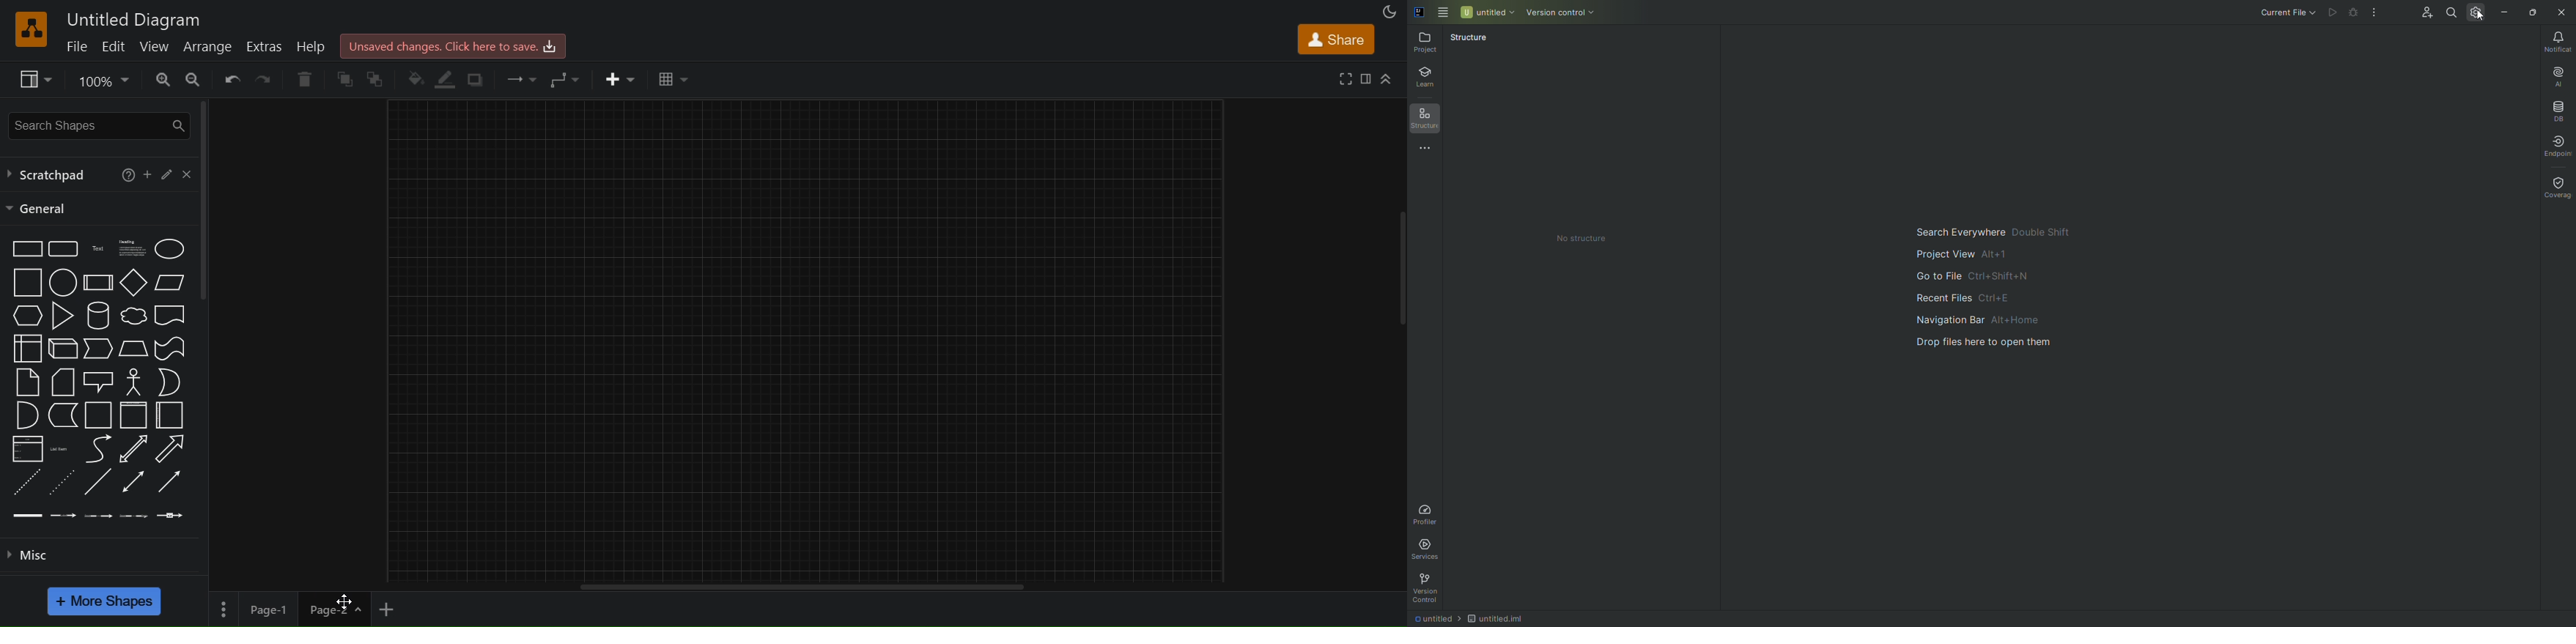 The height and width of the screenshot is (644, 2576). What do you see at coordinates (186, 174) in the screenshot?
I see `close` at bounding box center [186, 174].